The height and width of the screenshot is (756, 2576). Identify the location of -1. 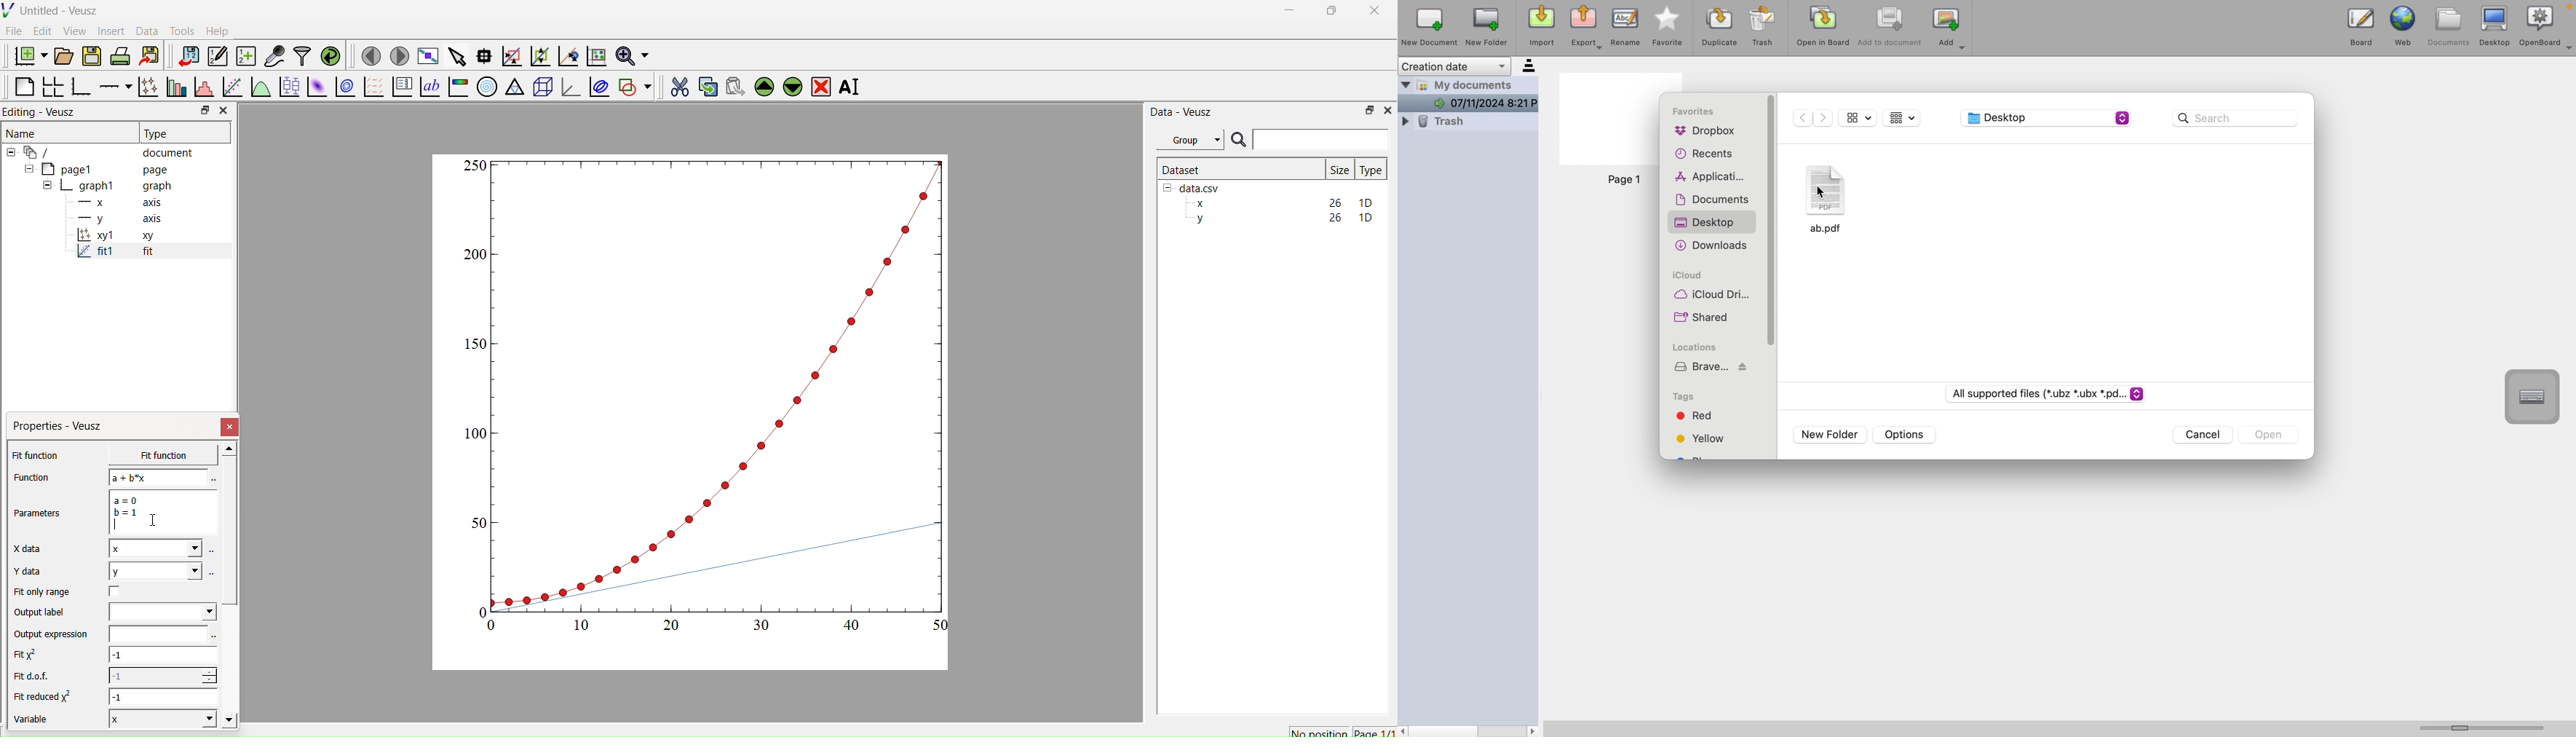
(162, 675).